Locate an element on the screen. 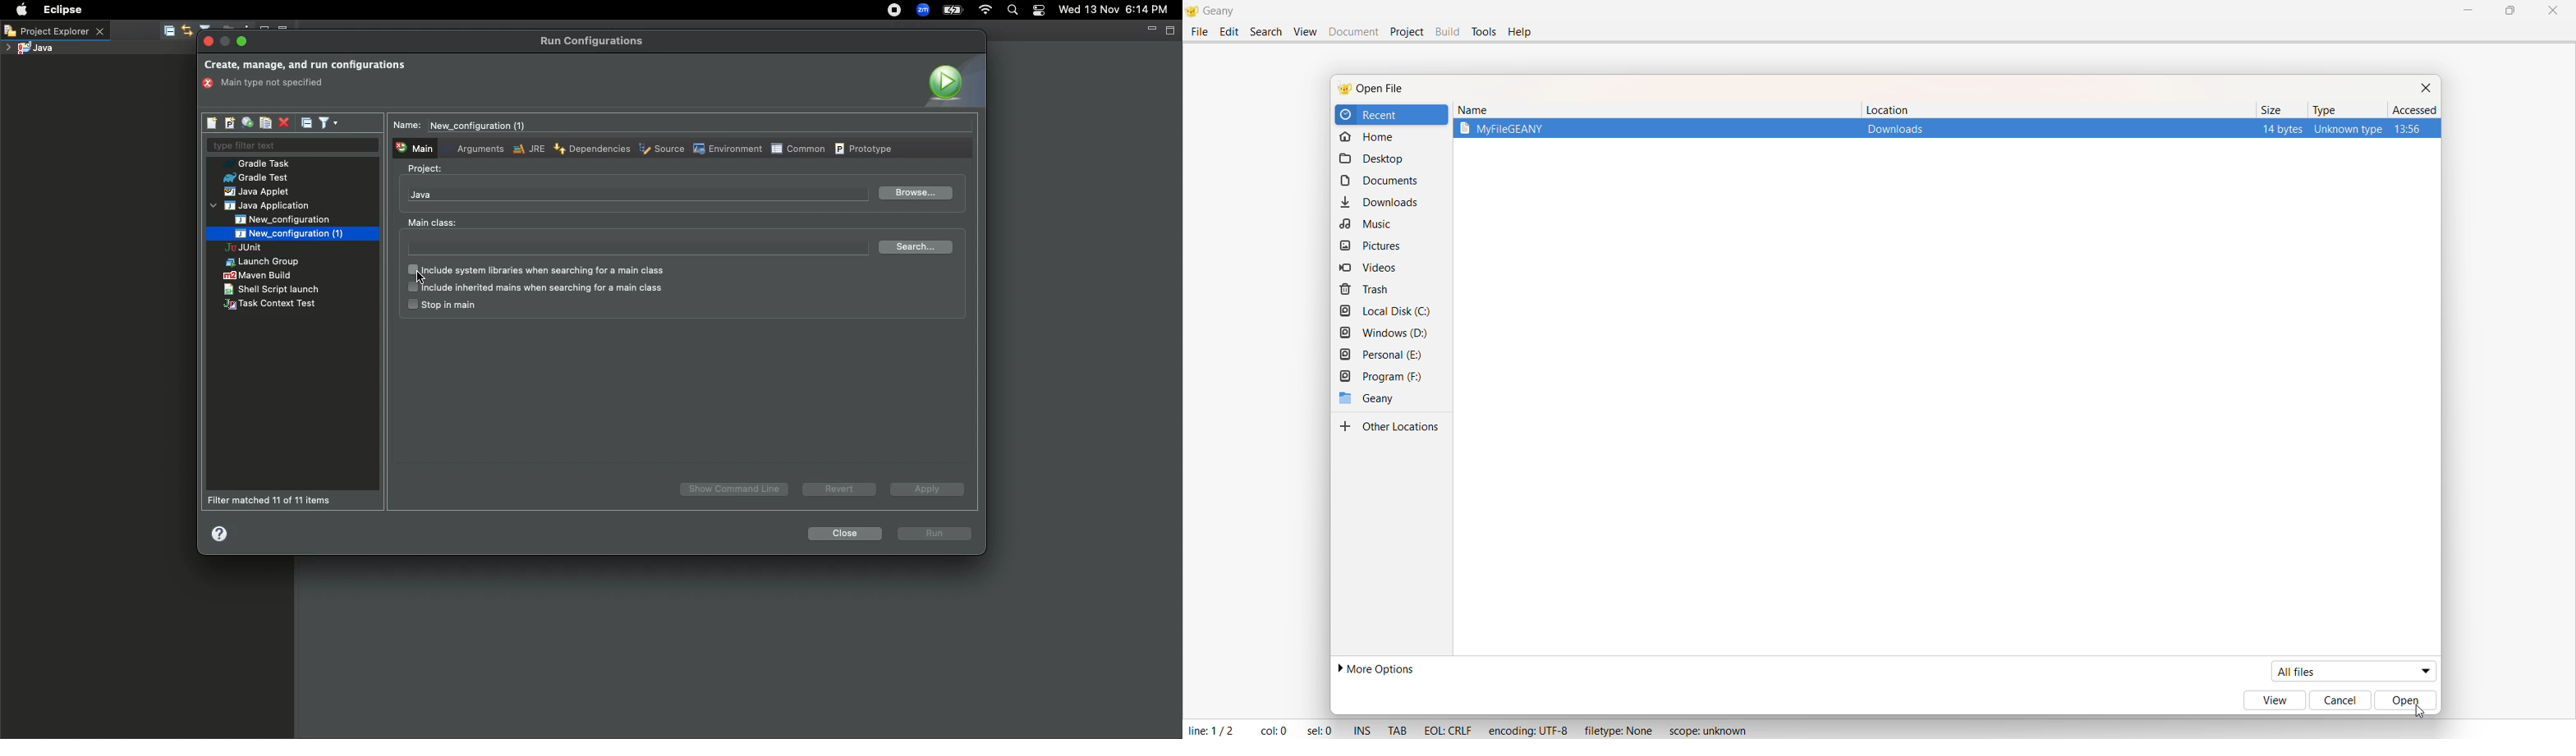  Close is located at coordinates (2553, 11).